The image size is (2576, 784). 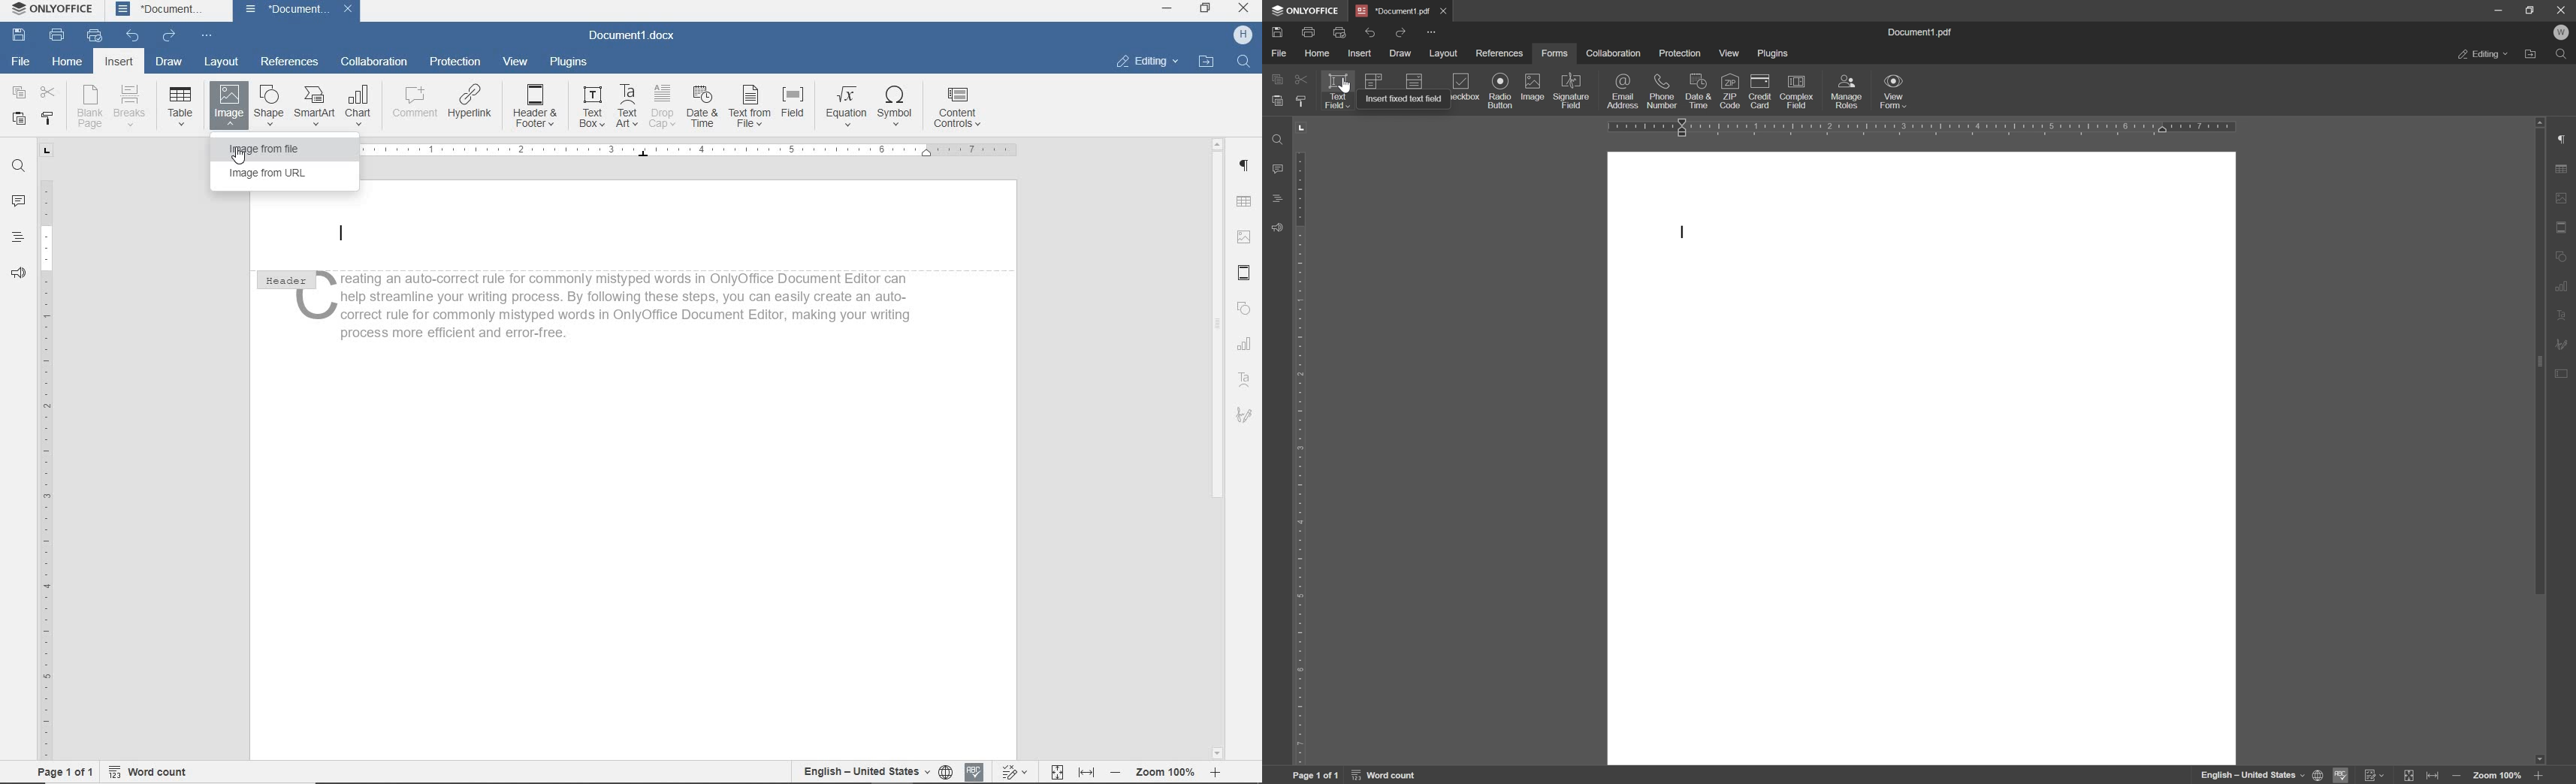 What do you see at coordinates (1245, 379) in the screenshot?
I see `text area` at bounding box center [1245, 379].